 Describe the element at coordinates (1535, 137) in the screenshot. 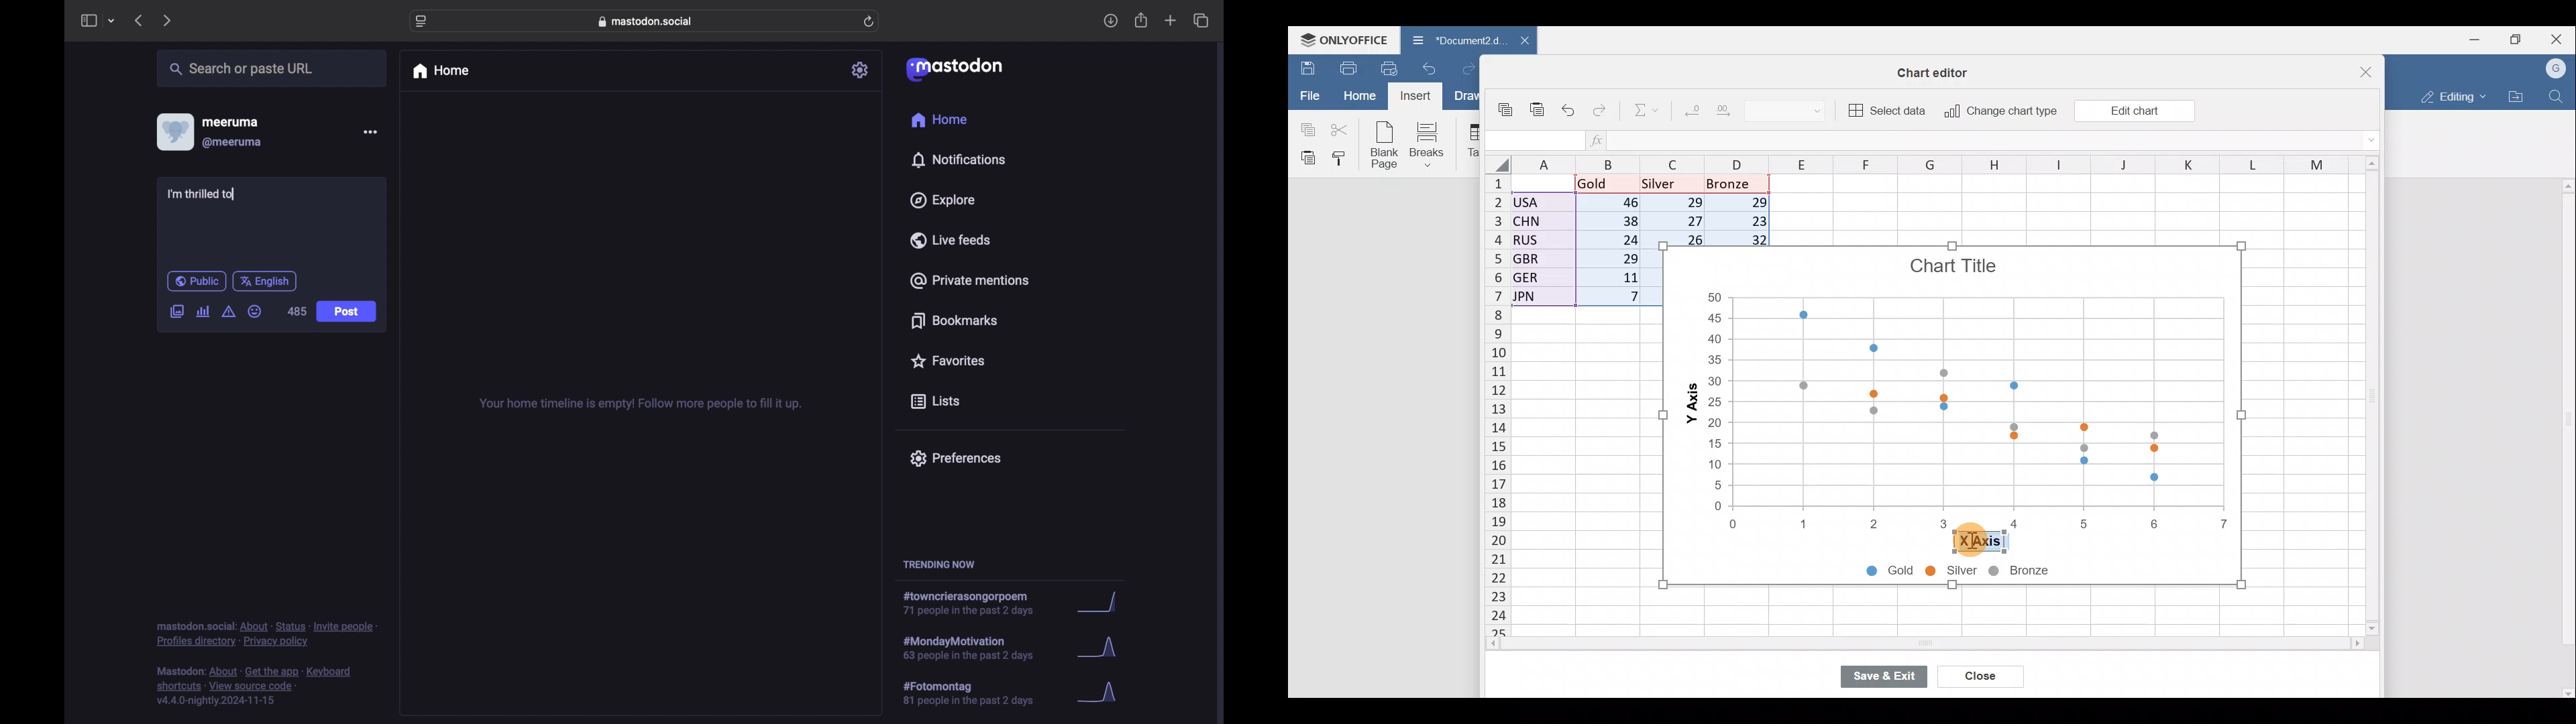

I see `Cell name` at that location.